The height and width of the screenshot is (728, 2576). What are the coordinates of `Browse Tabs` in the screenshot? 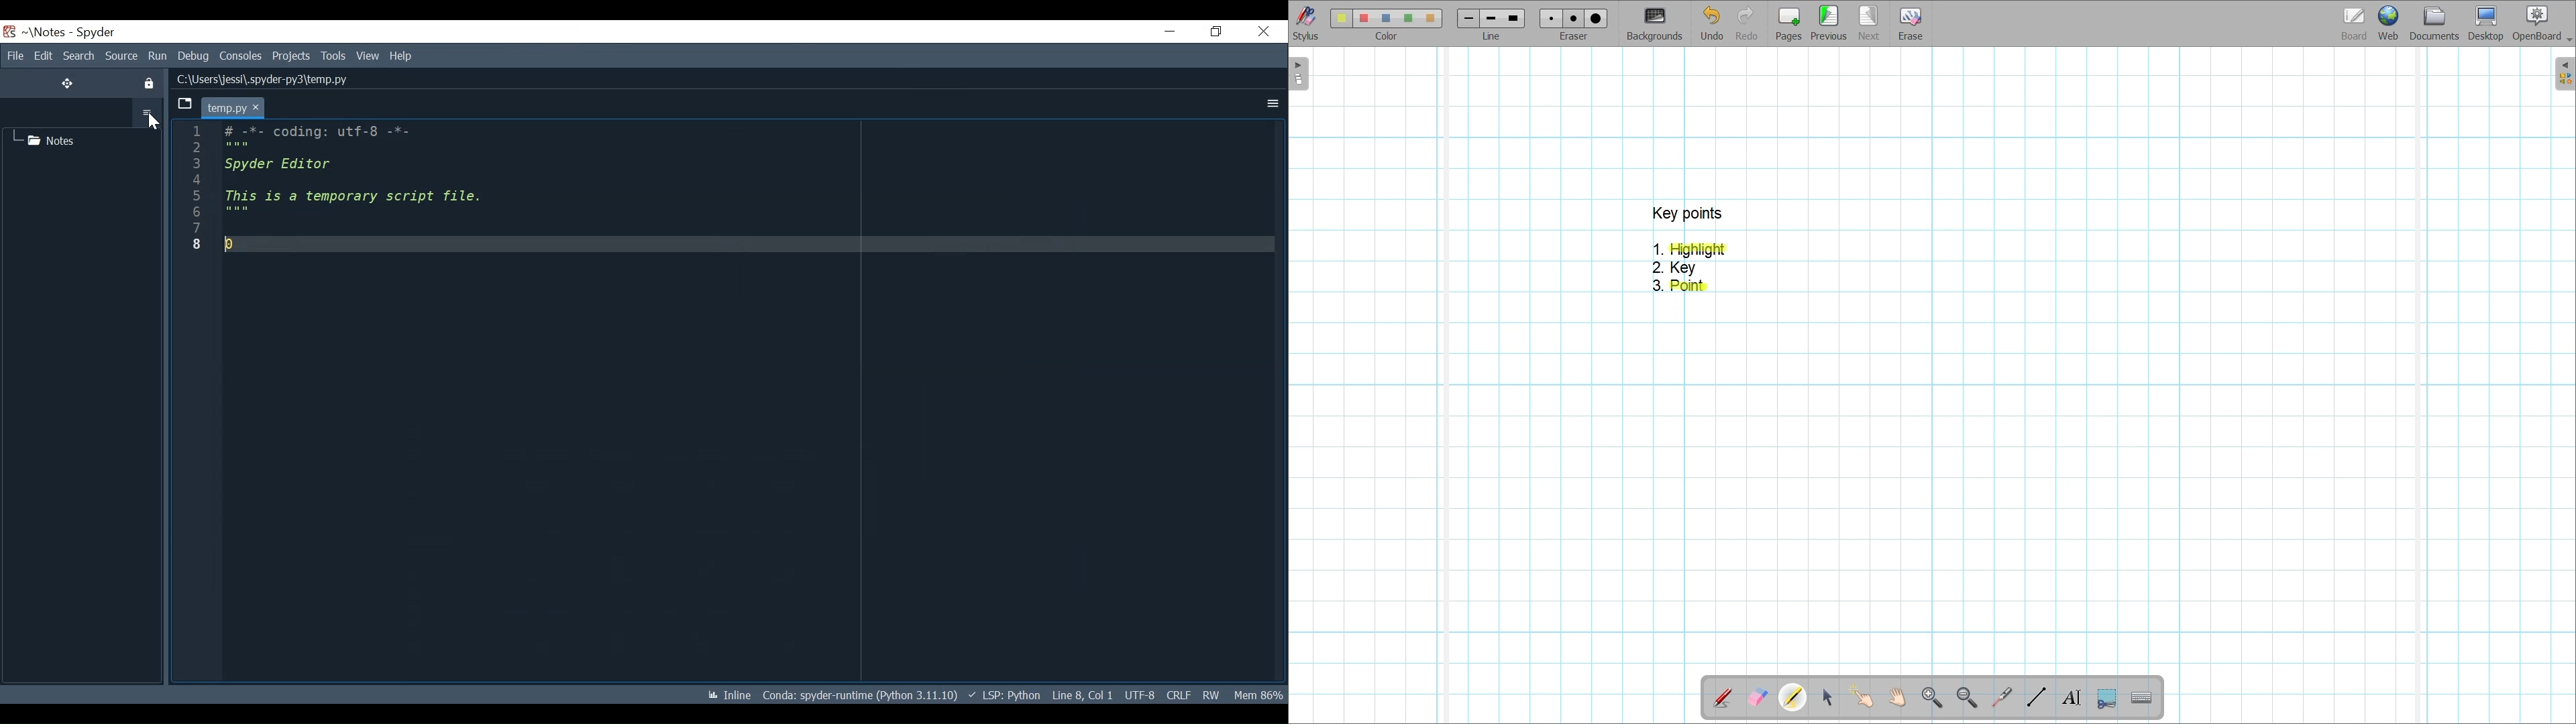 It's located at (183, 104).